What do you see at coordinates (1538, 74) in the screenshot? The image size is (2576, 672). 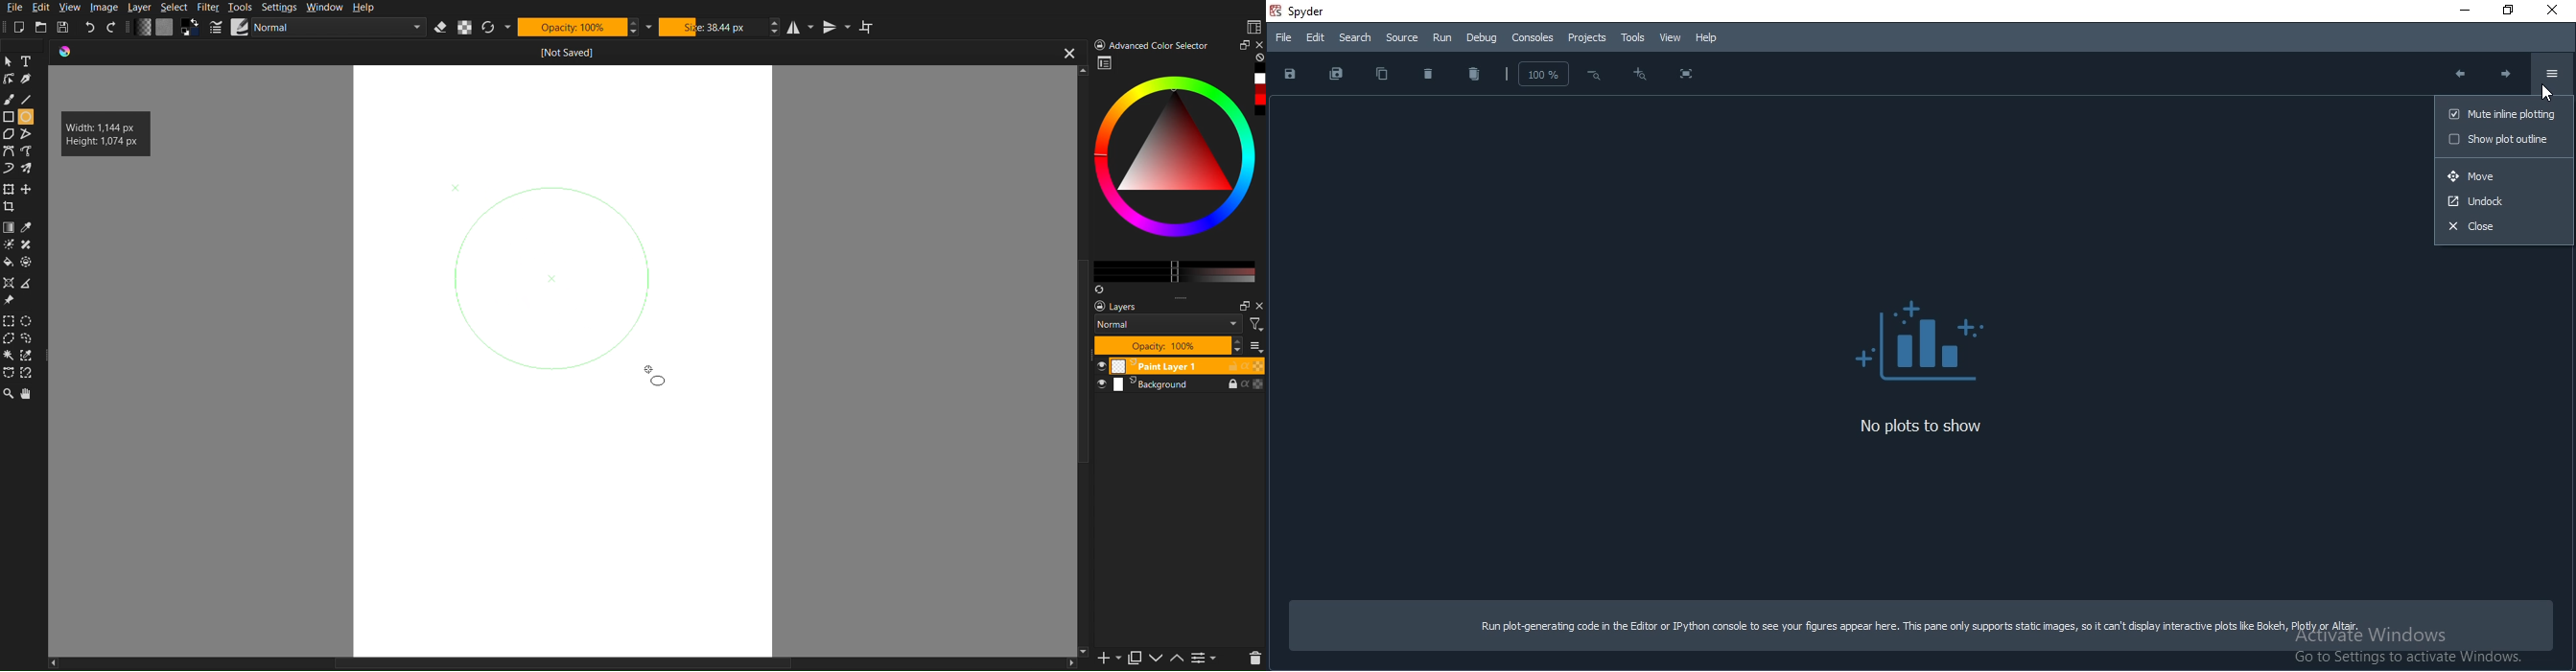 I see `Zoom percent` at bounding box center [1538, 74].